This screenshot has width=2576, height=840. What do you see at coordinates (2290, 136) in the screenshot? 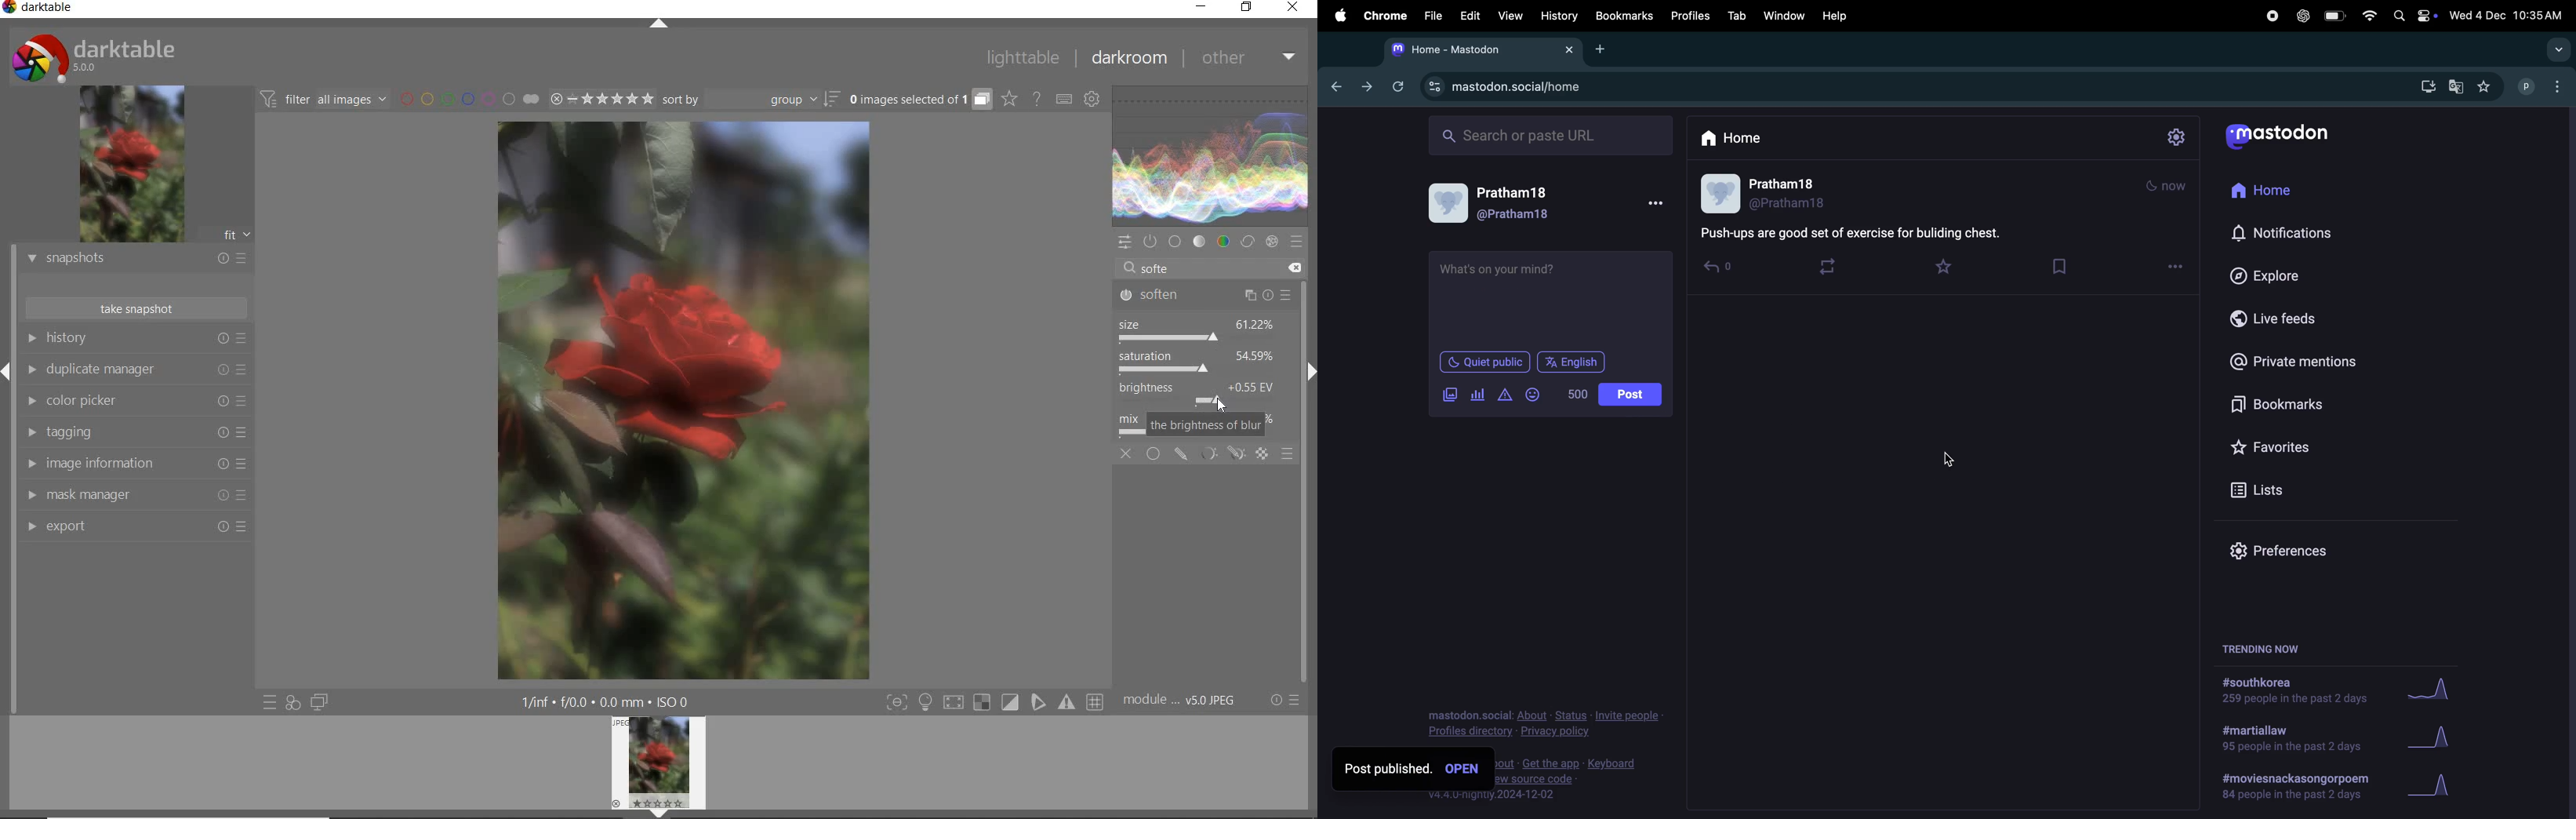
I see `Mastodon` at bounding box center [2290, 136].